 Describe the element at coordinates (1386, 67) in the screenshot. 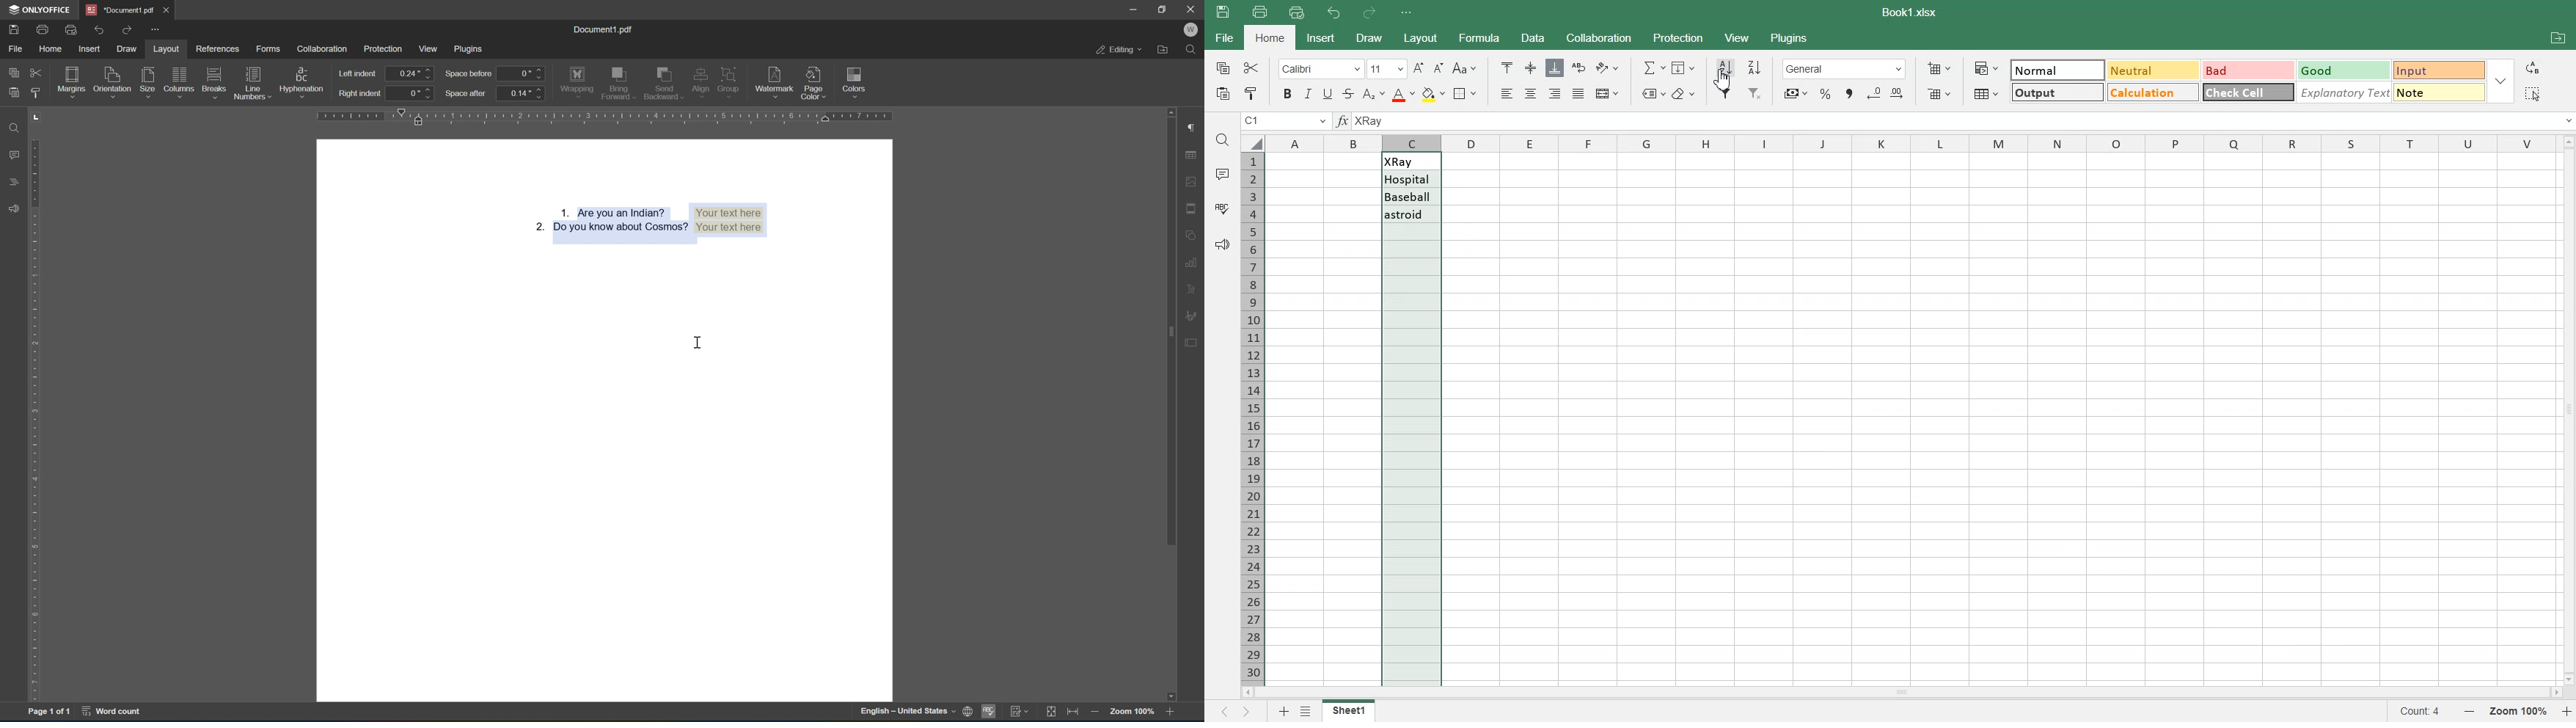

I see `11 (font size)` at that location.